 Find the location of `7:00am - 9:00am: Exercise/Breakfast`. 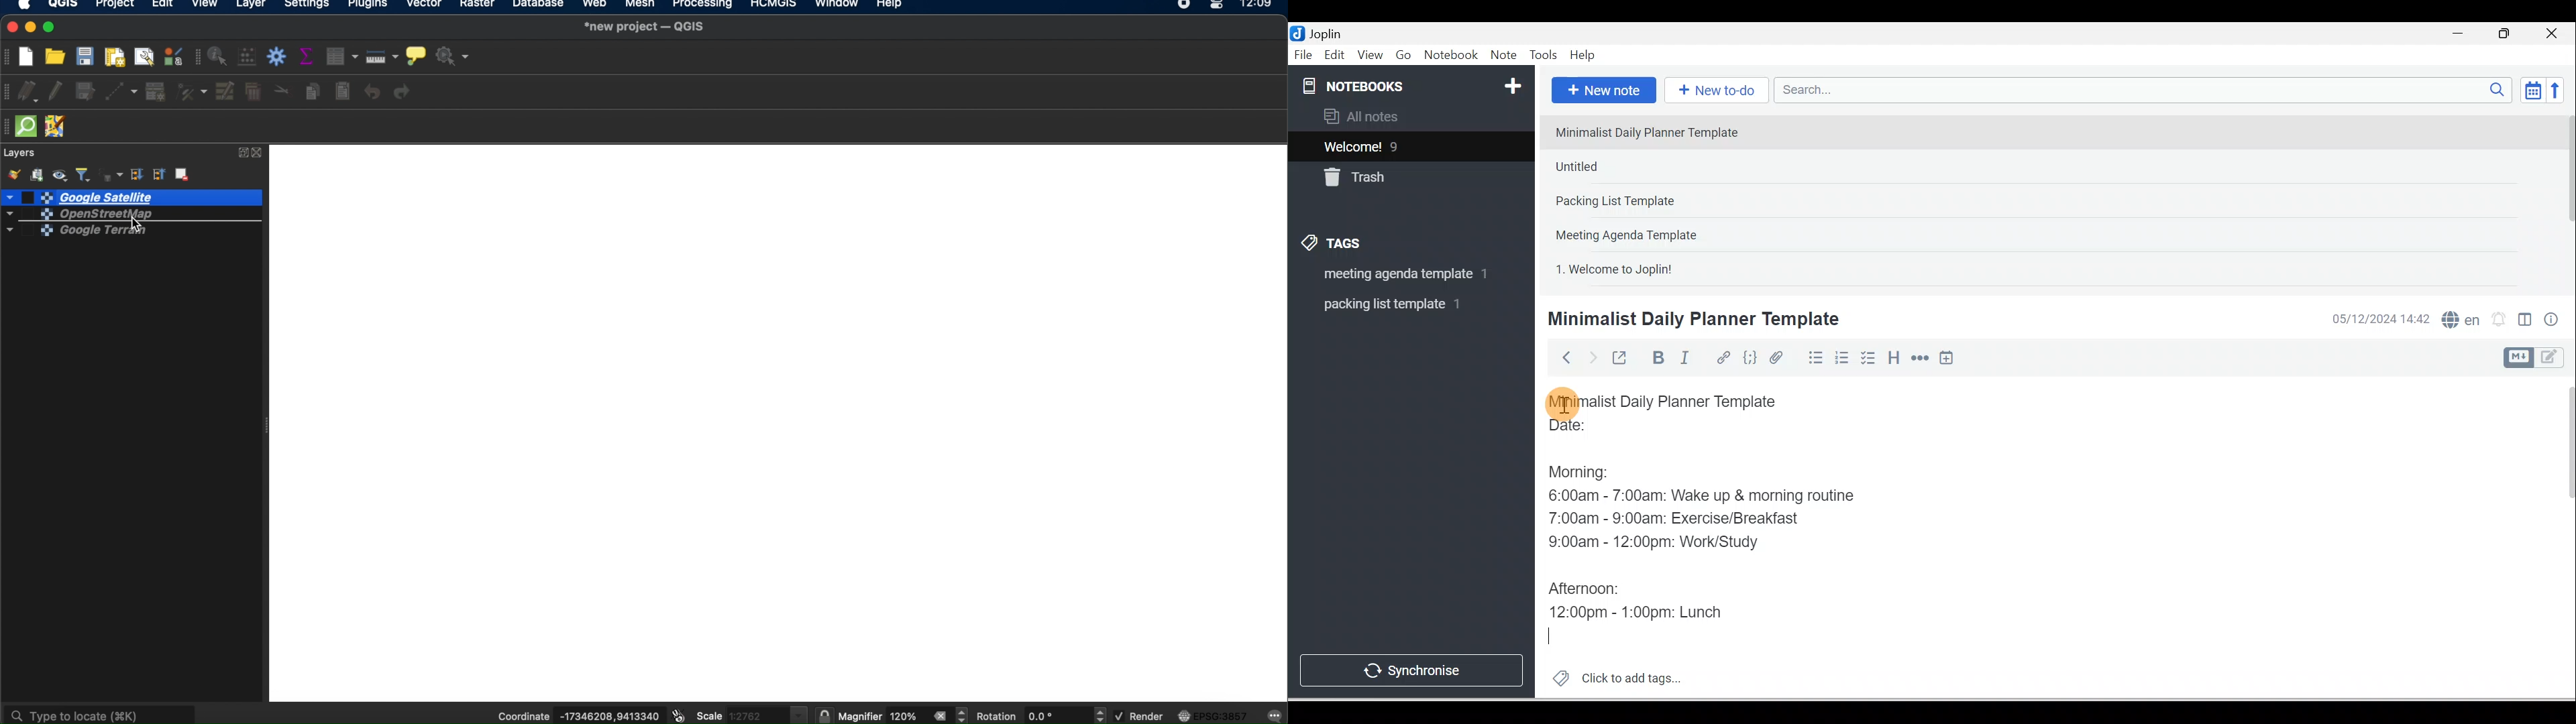

7:00am - 9:00am: Exercise/Breakfast is located at coordinates (1676, 517).